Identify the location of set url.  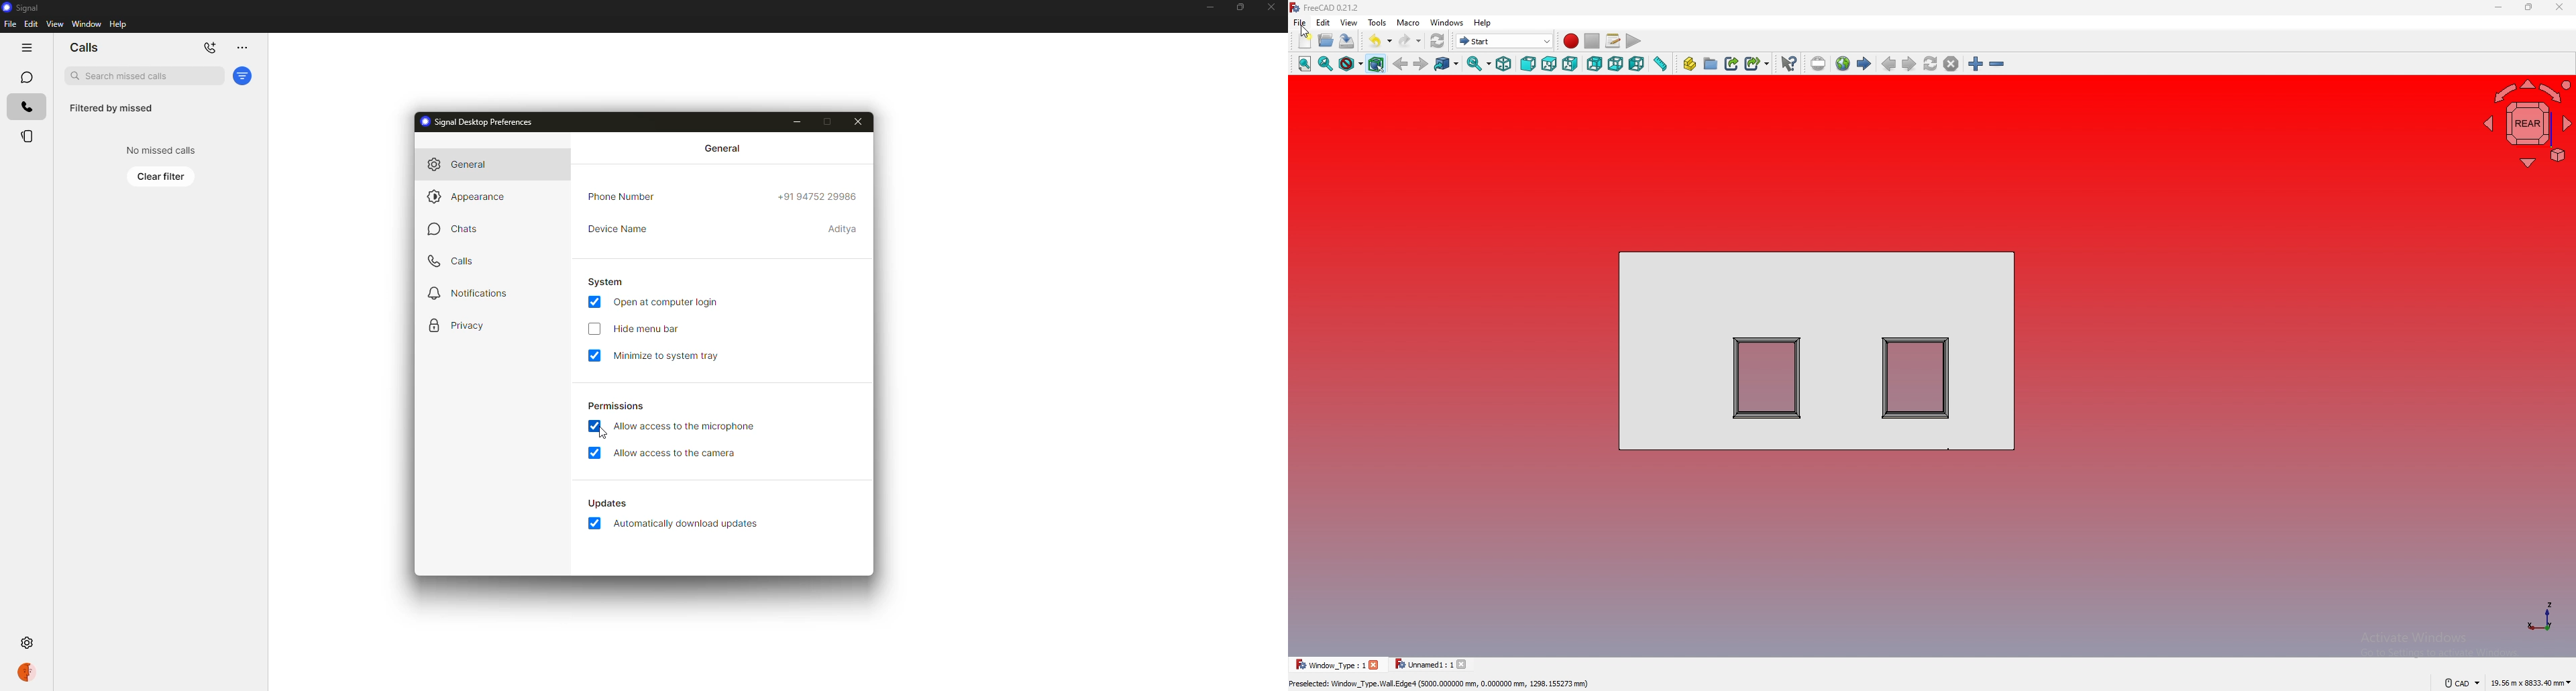
(1819, 64).